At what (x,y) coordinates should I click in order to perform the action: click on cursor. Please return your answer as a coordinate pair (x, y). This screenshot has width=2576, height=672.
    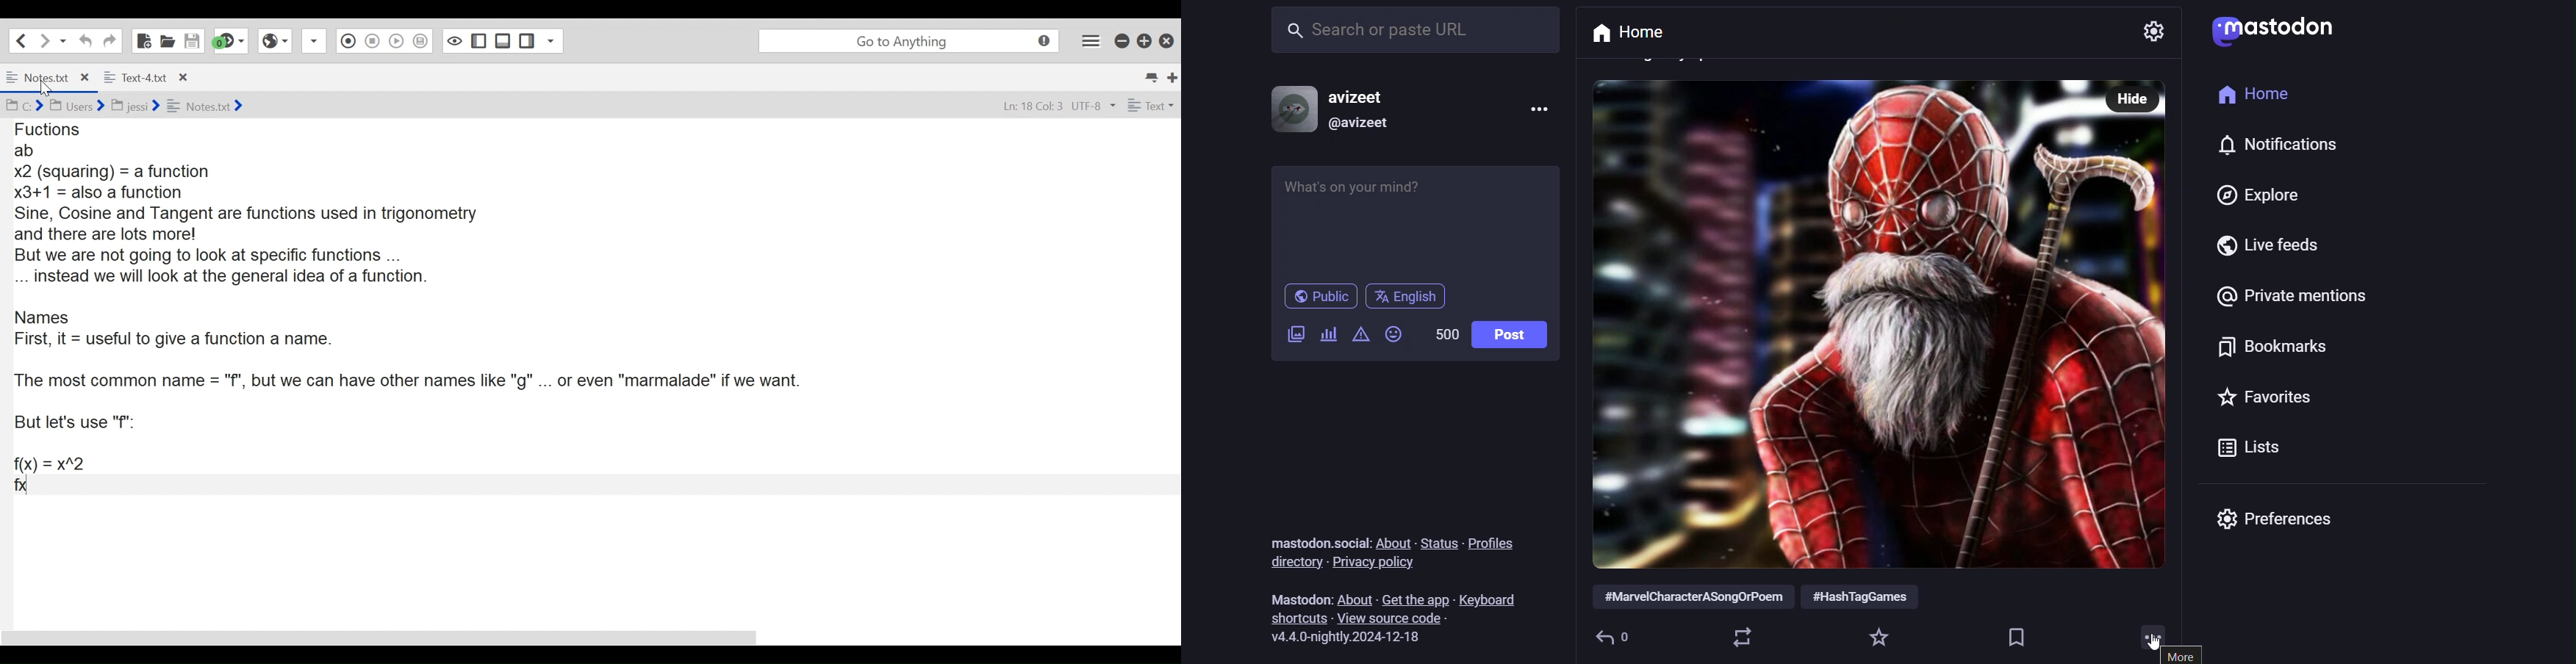
    Looking at the image, I should click on (2155, 646).